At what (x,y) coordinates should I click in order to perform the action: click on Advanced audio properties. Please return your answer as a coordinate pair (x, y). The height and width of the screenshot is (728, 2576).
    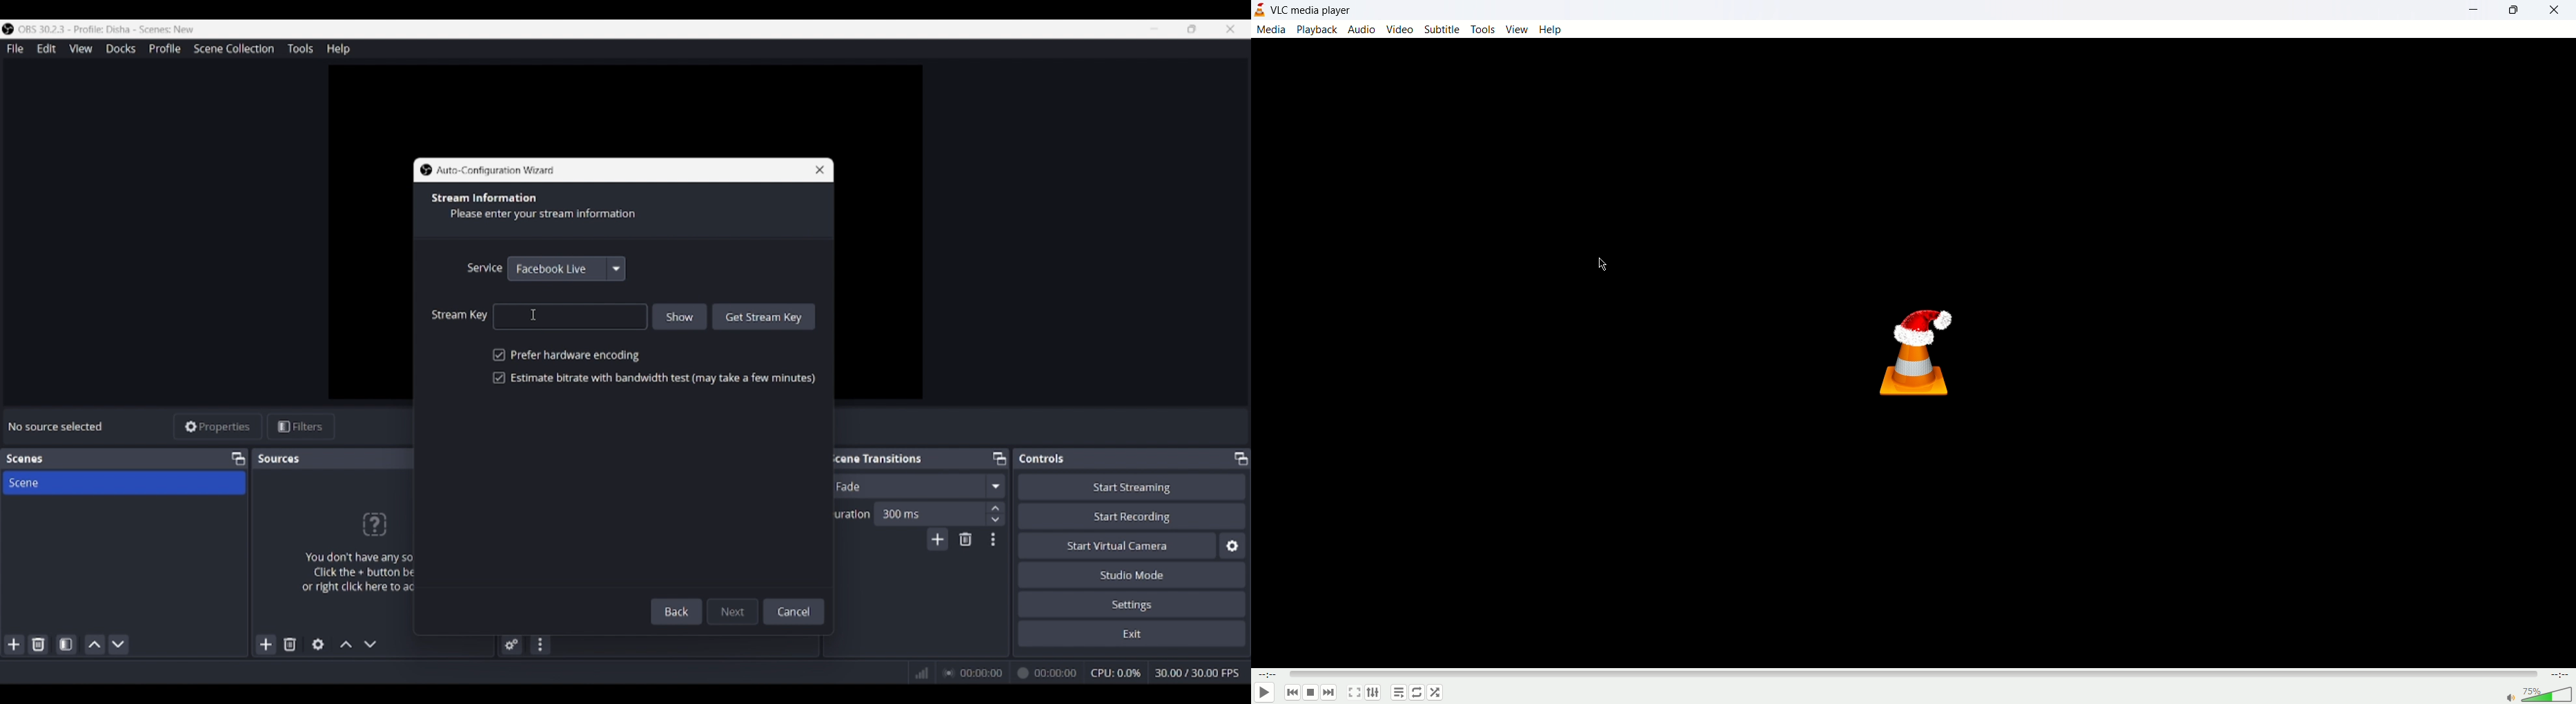
    Looking at the image, I should click on (512, 645).